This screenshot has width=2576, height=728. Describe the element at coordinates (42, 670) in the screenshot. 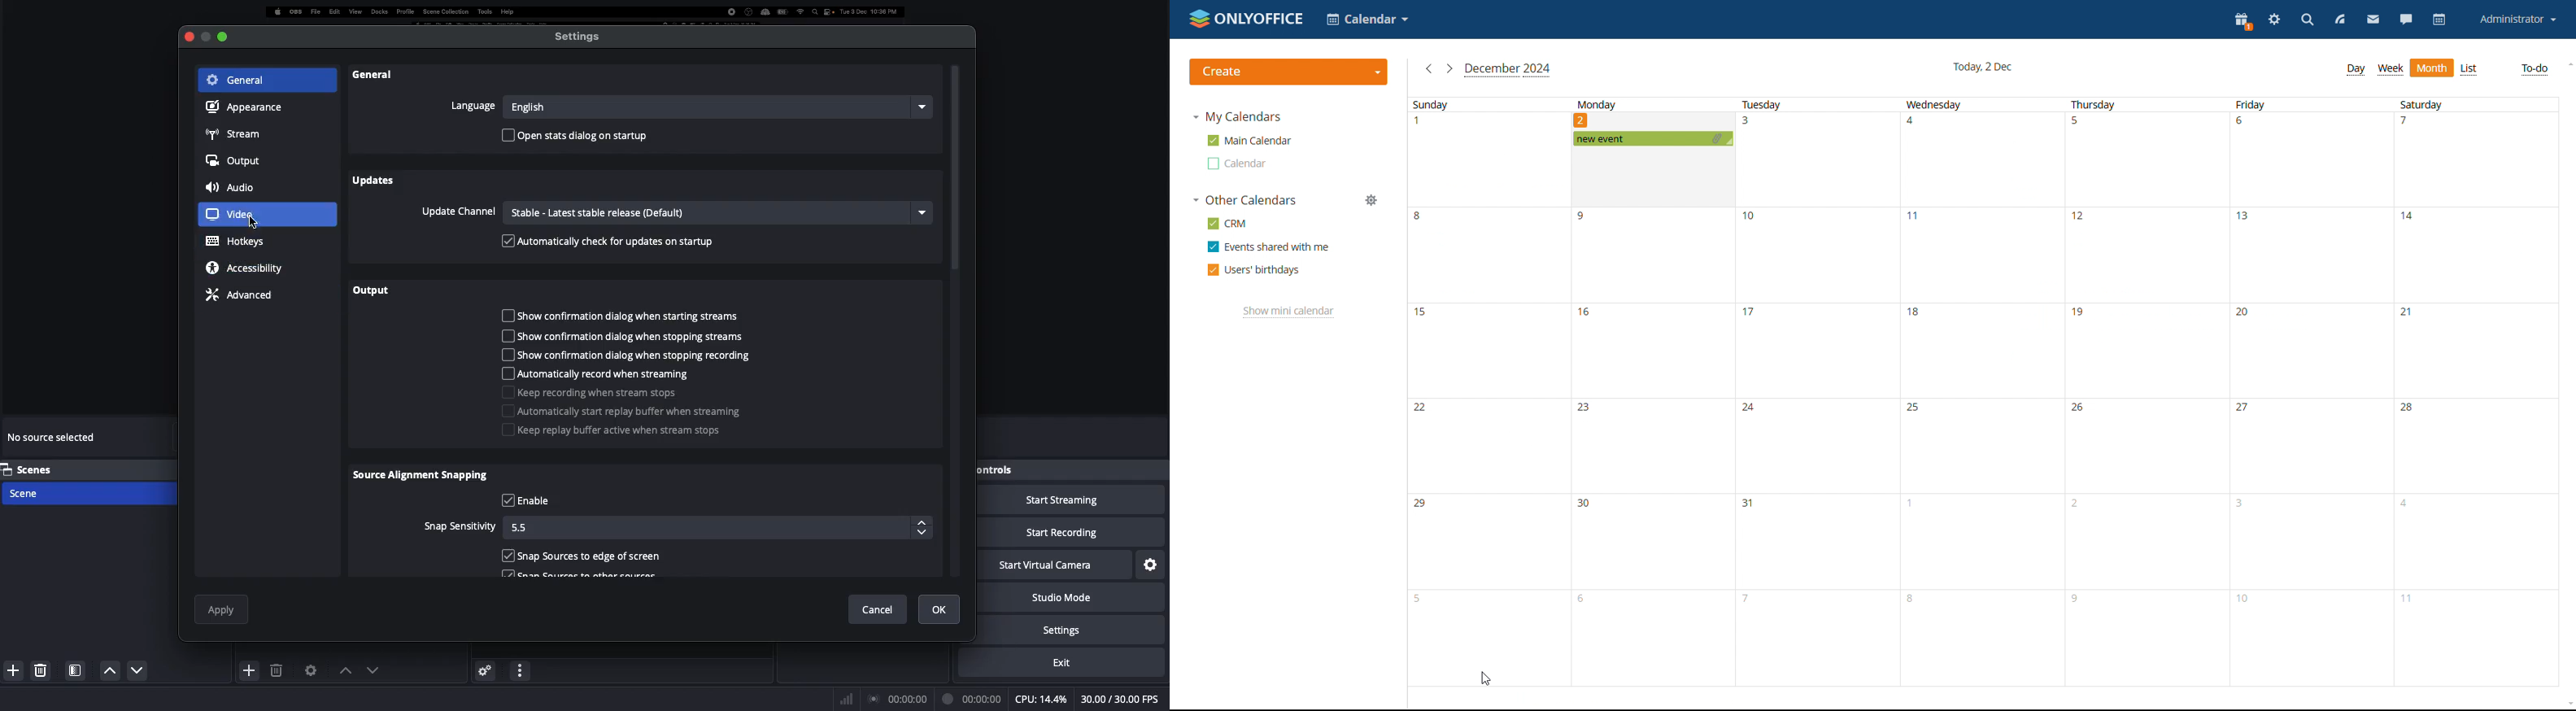

I see `Delete` at that location.